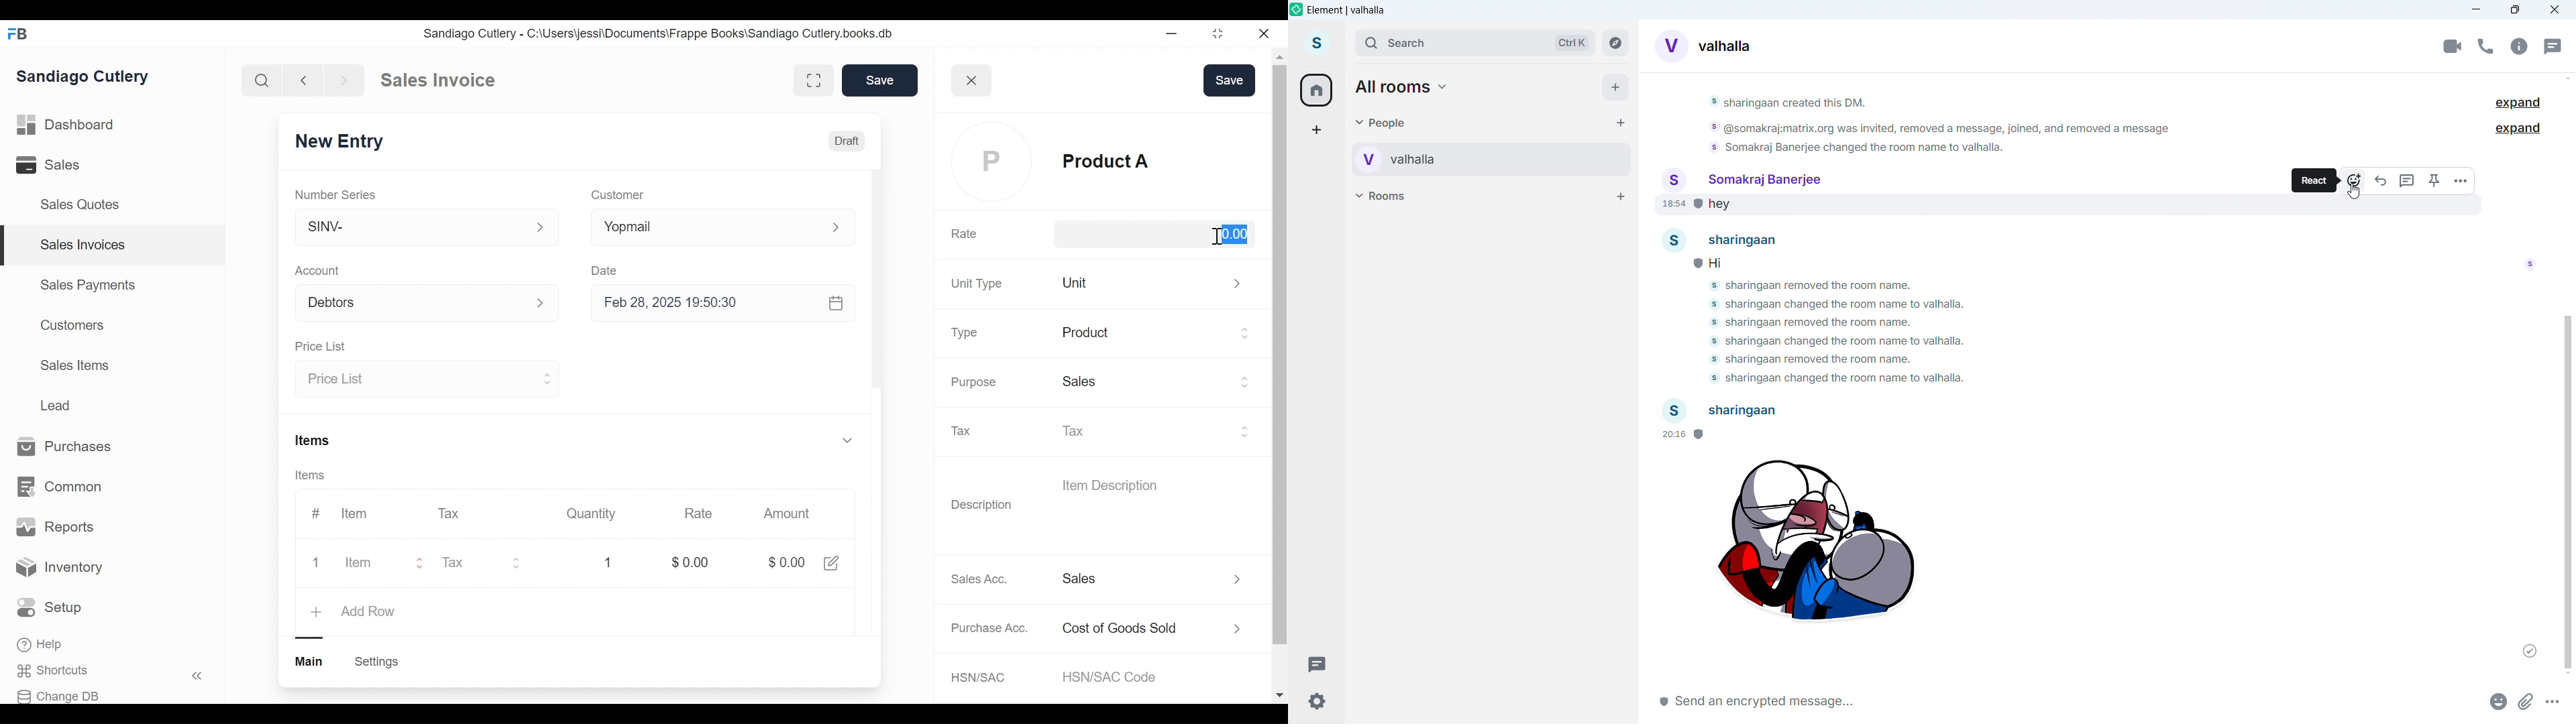  What do you see at coordinates (606, 269) in the screenshot?
I see `Date` at bounding box center [606, 269].